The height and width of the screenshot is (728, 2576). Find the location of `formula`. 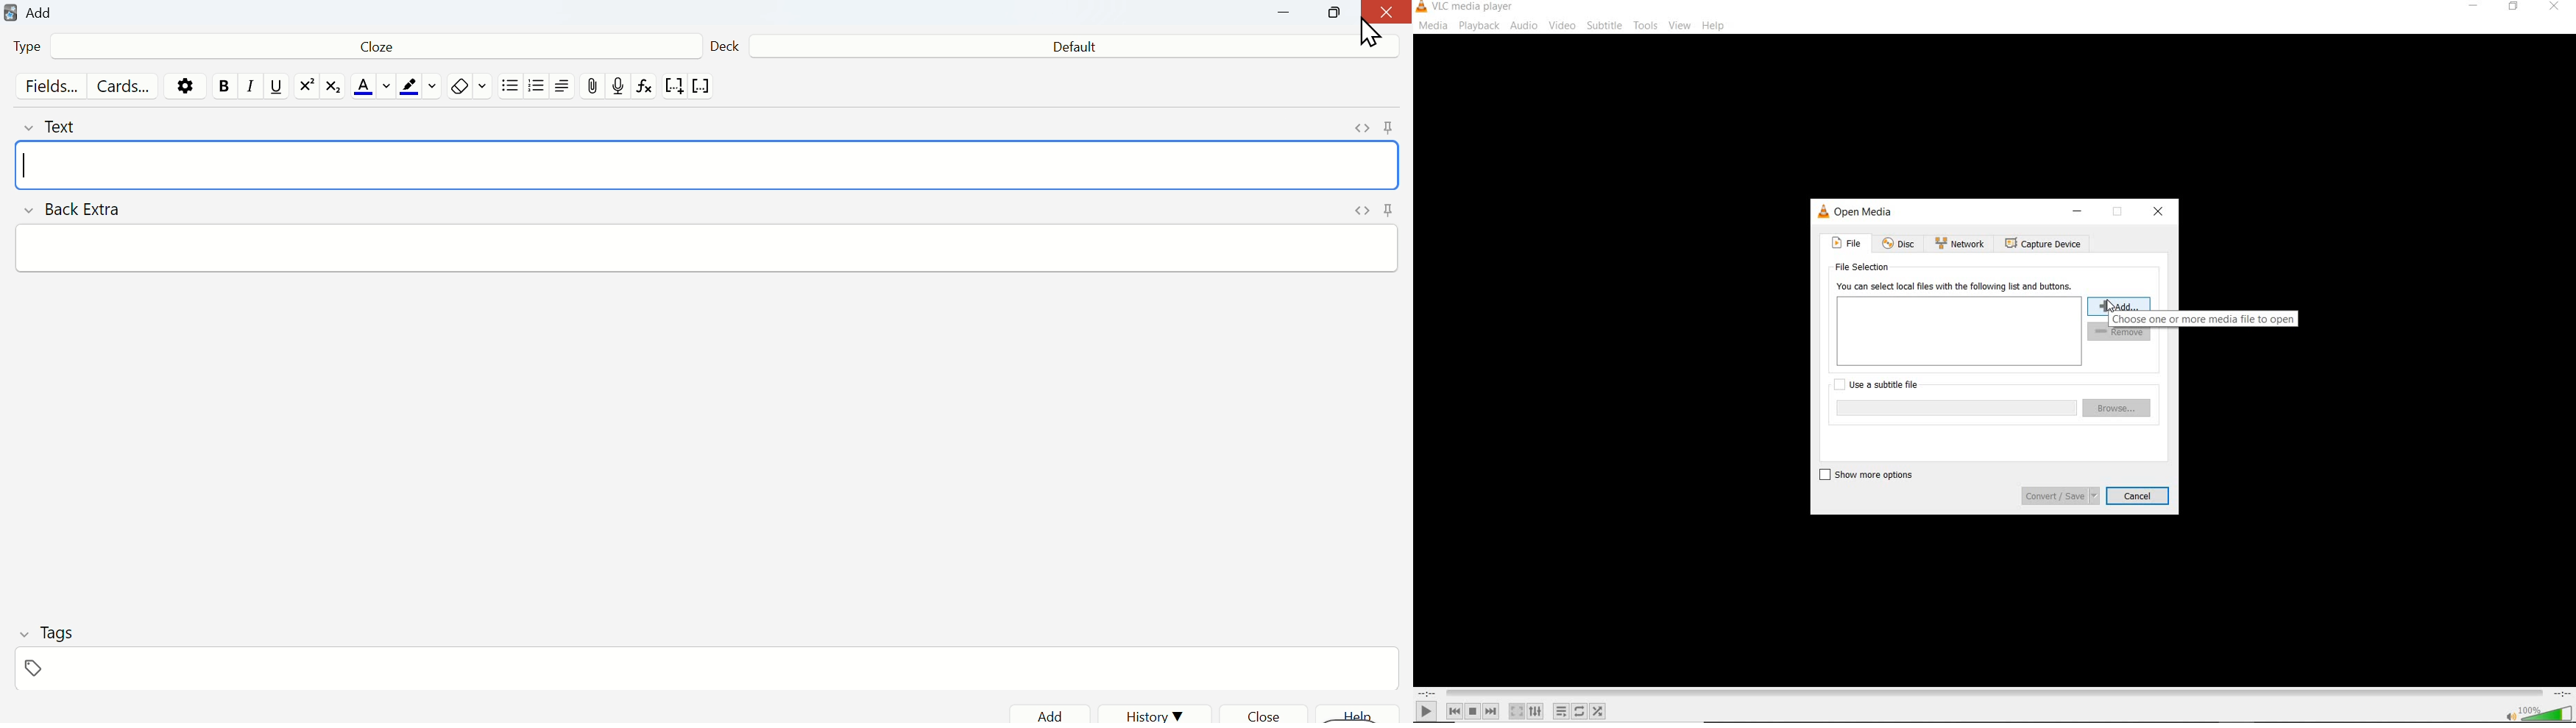

formula is located at coordinates (646, 89).